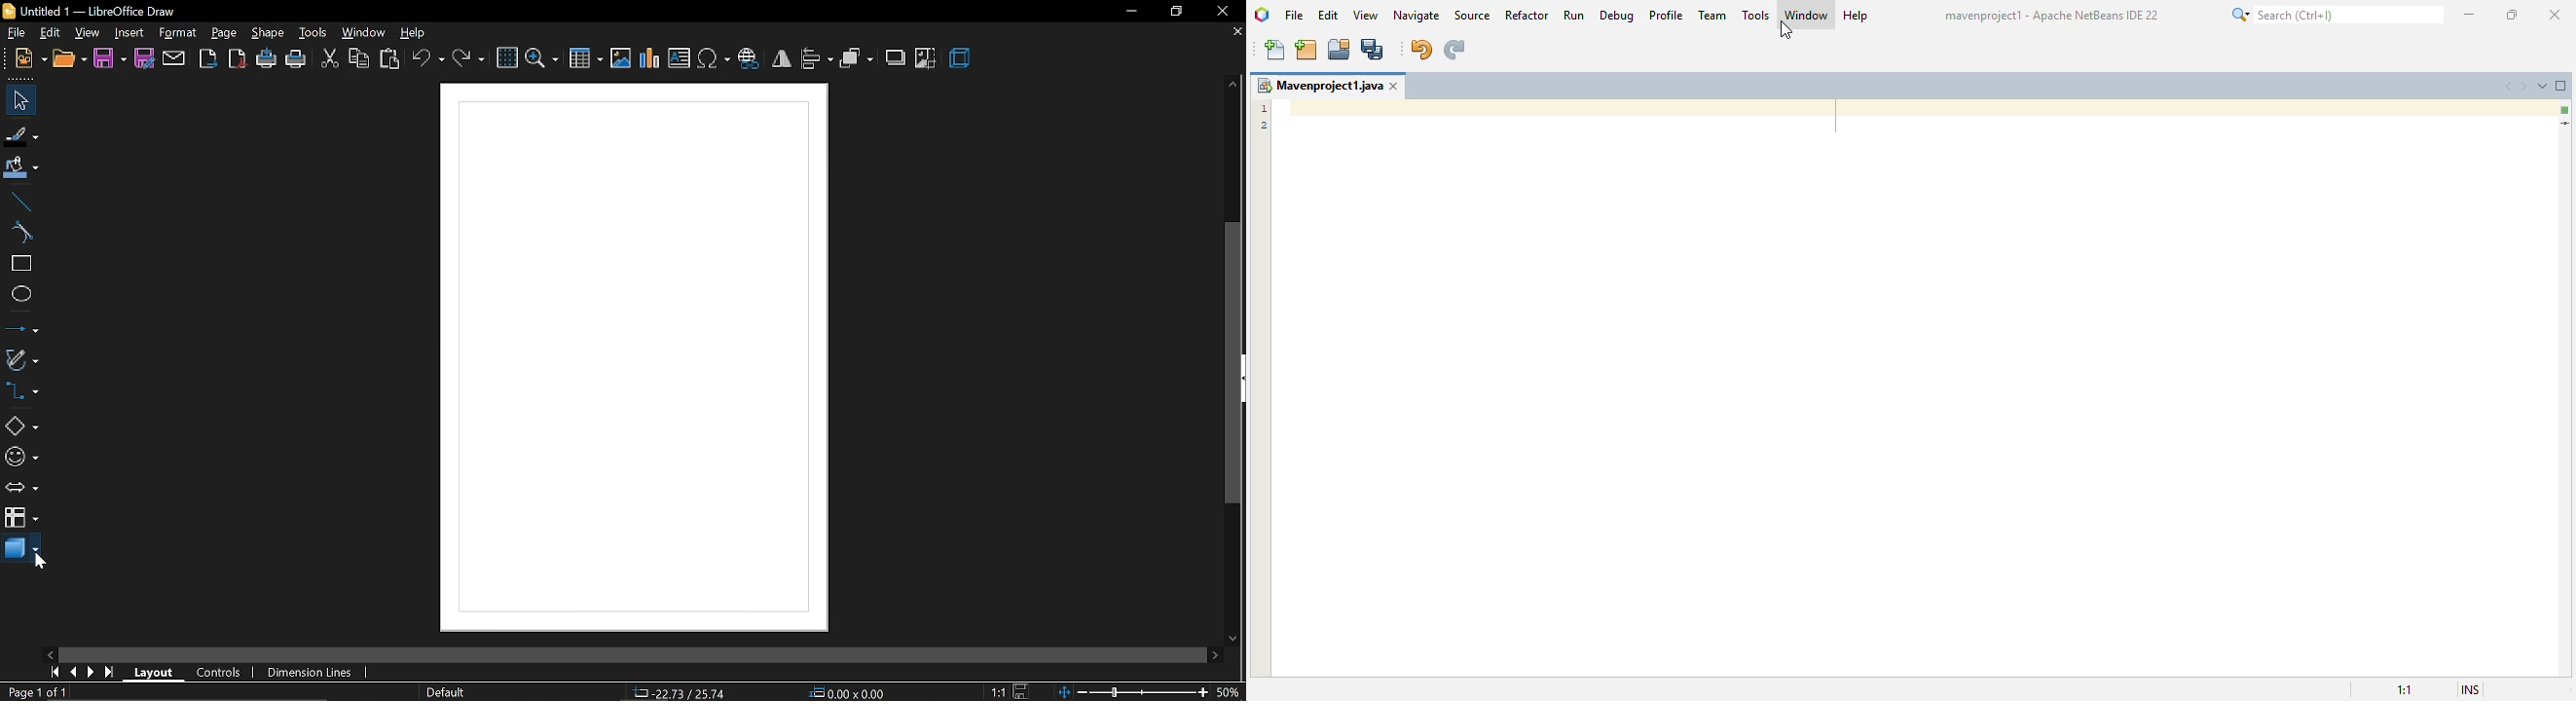 Image resolution: width=2576 pixels, height=728 pixels. Describe the element at coordinates (179, 34) in the screenshot. I see `format` at that location.